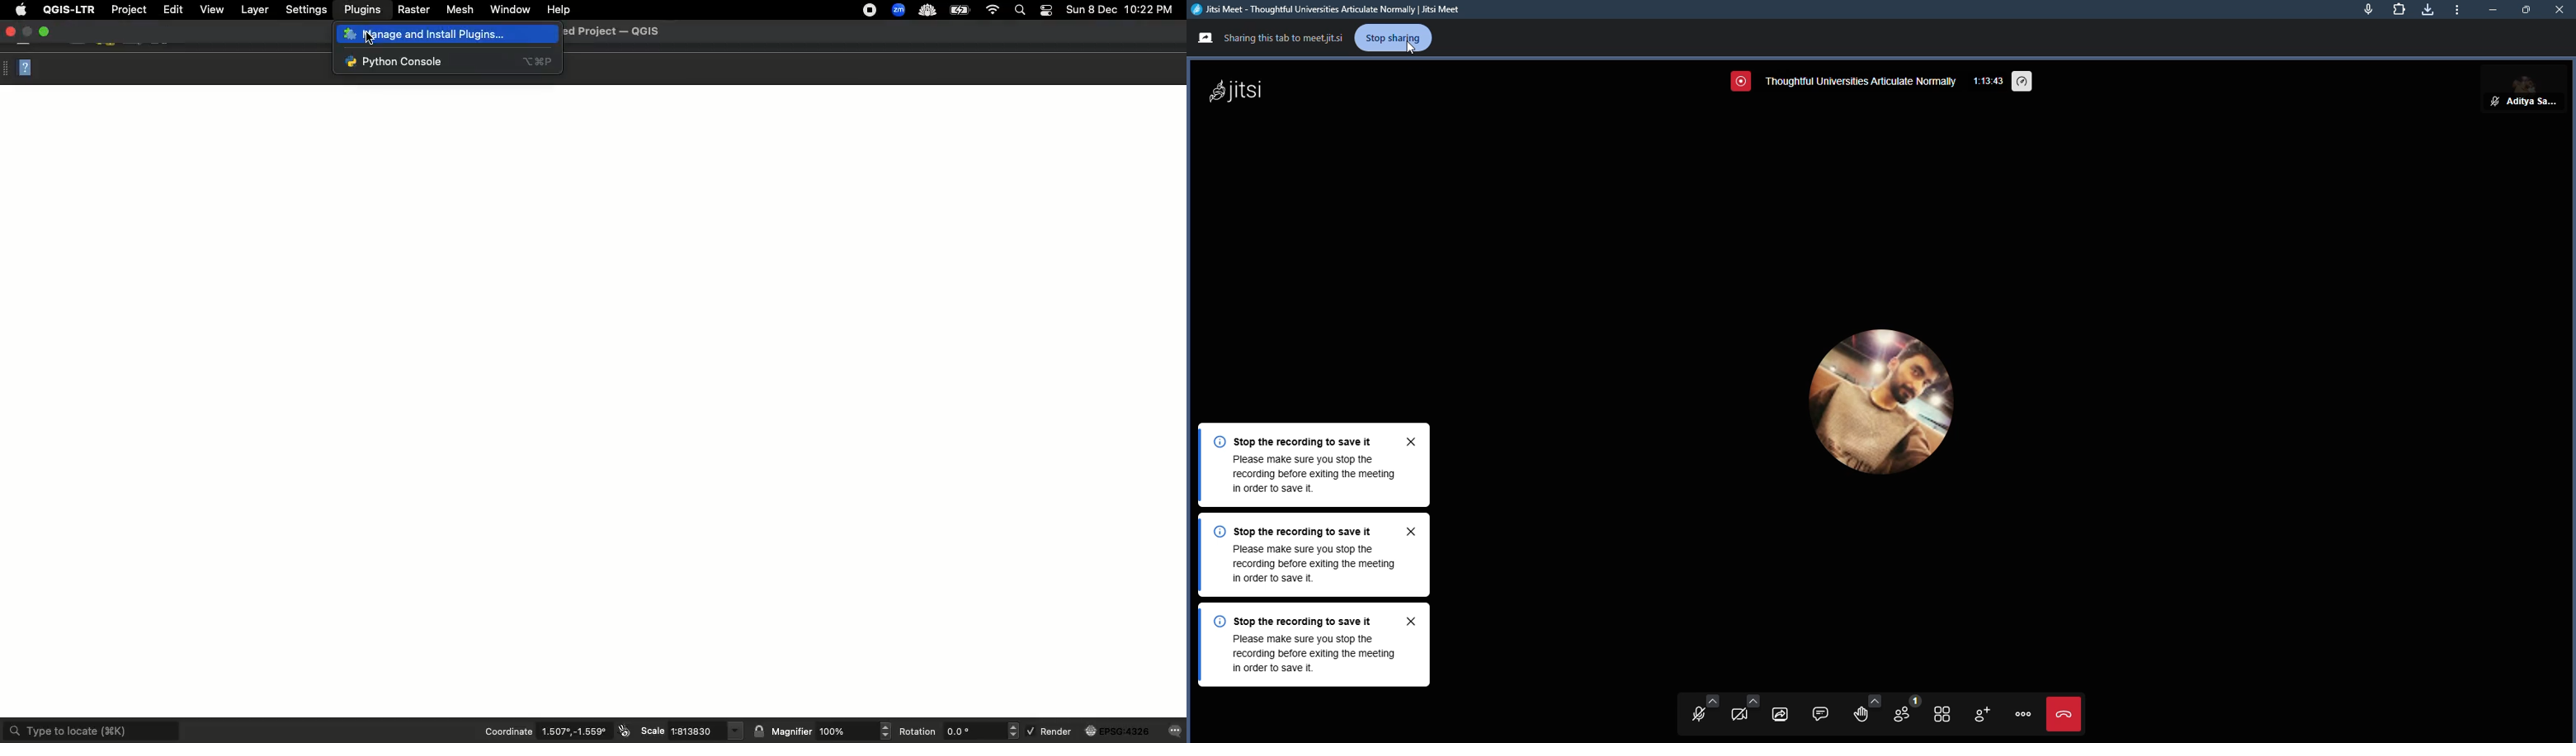 The image size is (2576, 756). Describe the element at coordinates (92, 730) in the screenshot. I see `Type to locate` at that location.